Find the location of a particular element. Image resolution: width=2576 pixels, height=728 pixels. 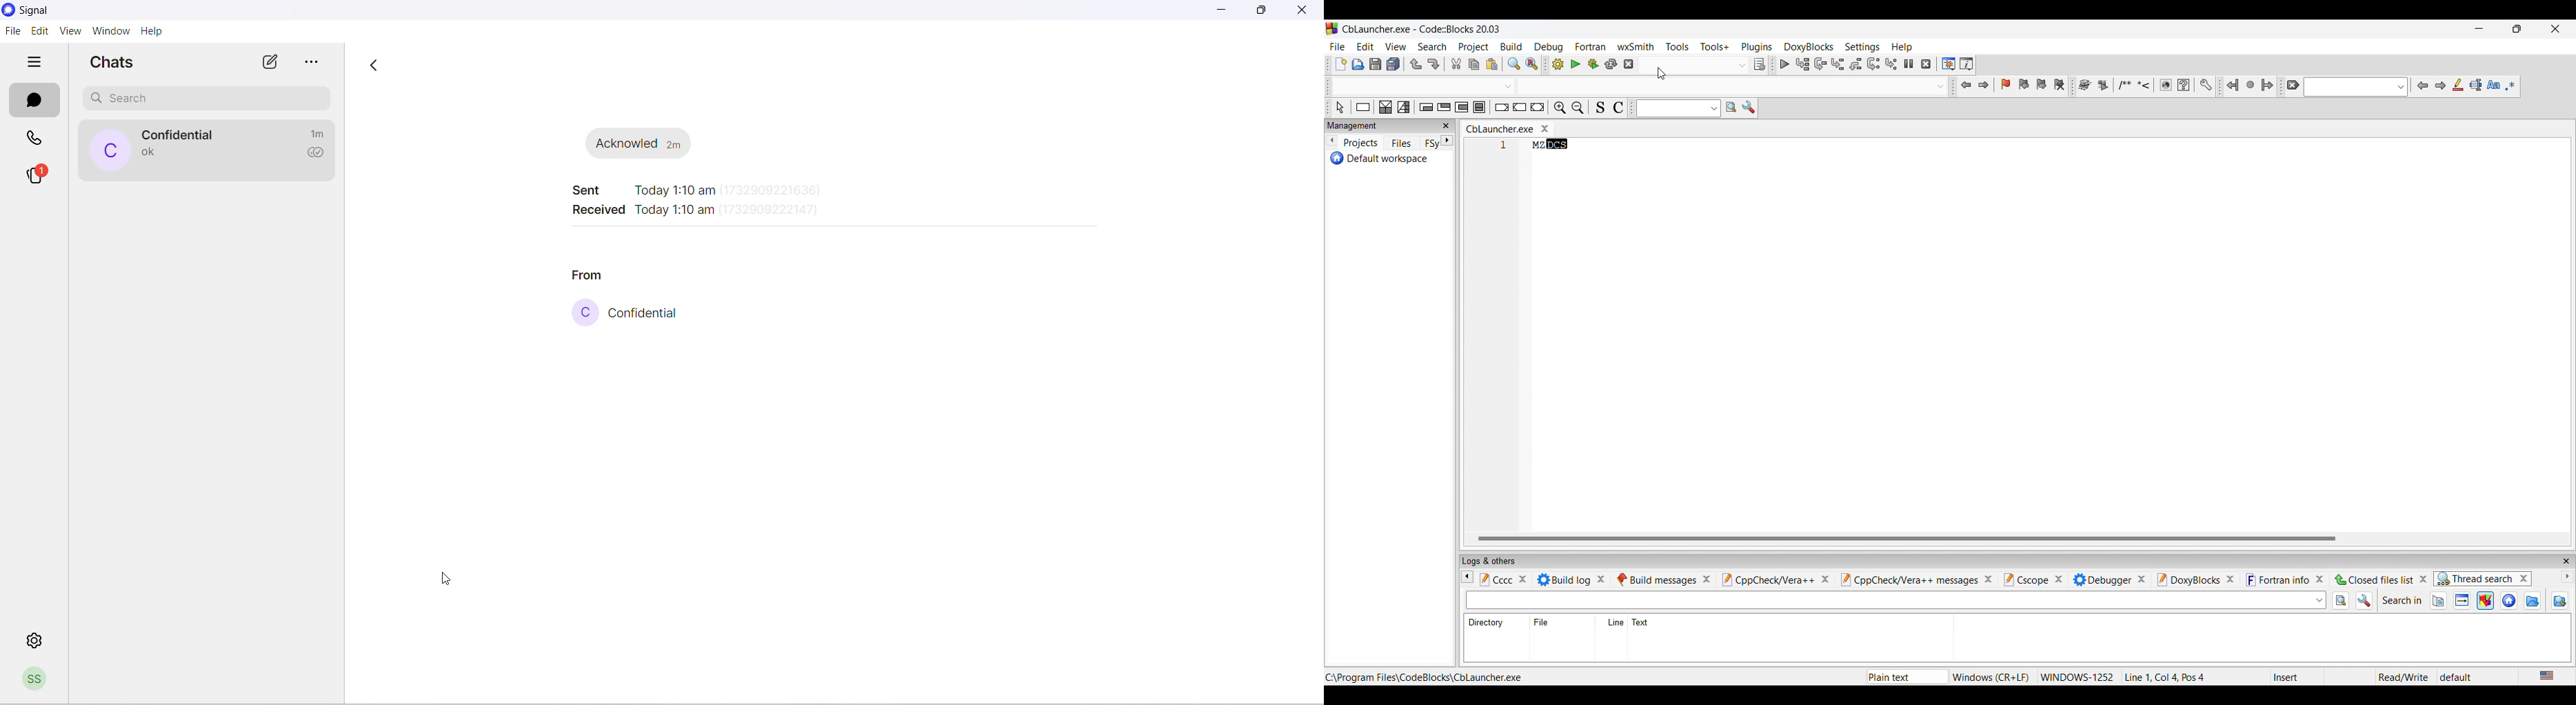

Insert is located at coordinates (2285, 676).